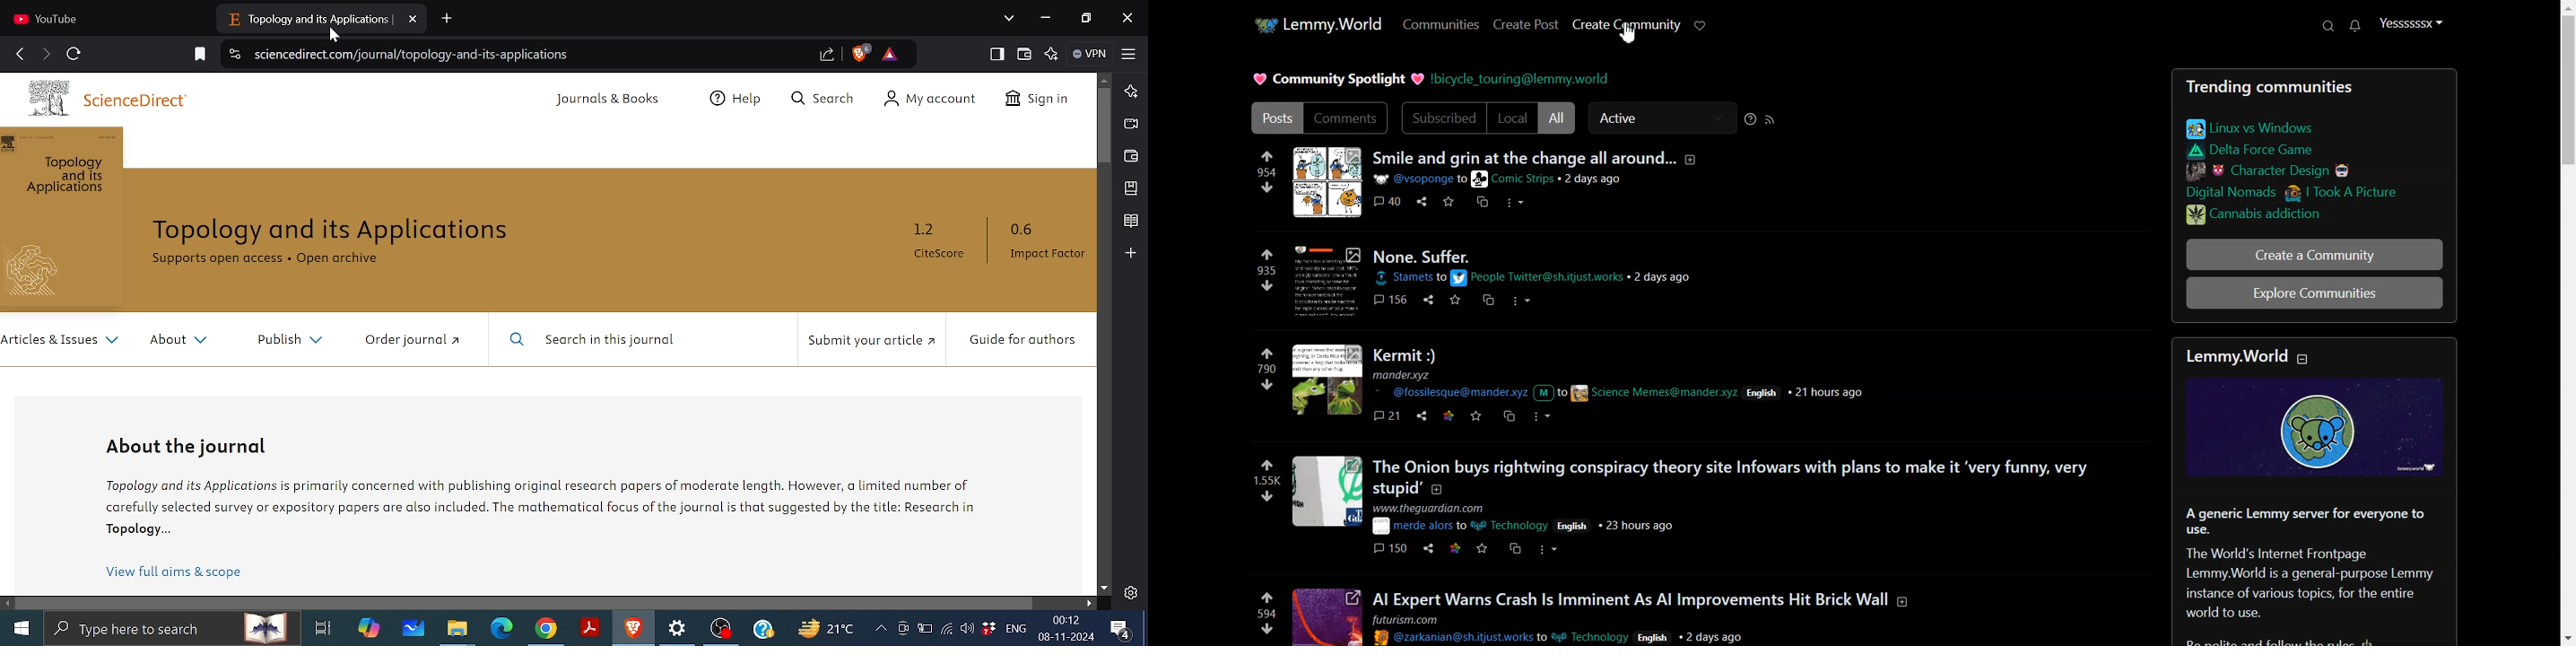 The image size is (2576, 672). I want to click on saved, so click(1450, 201).